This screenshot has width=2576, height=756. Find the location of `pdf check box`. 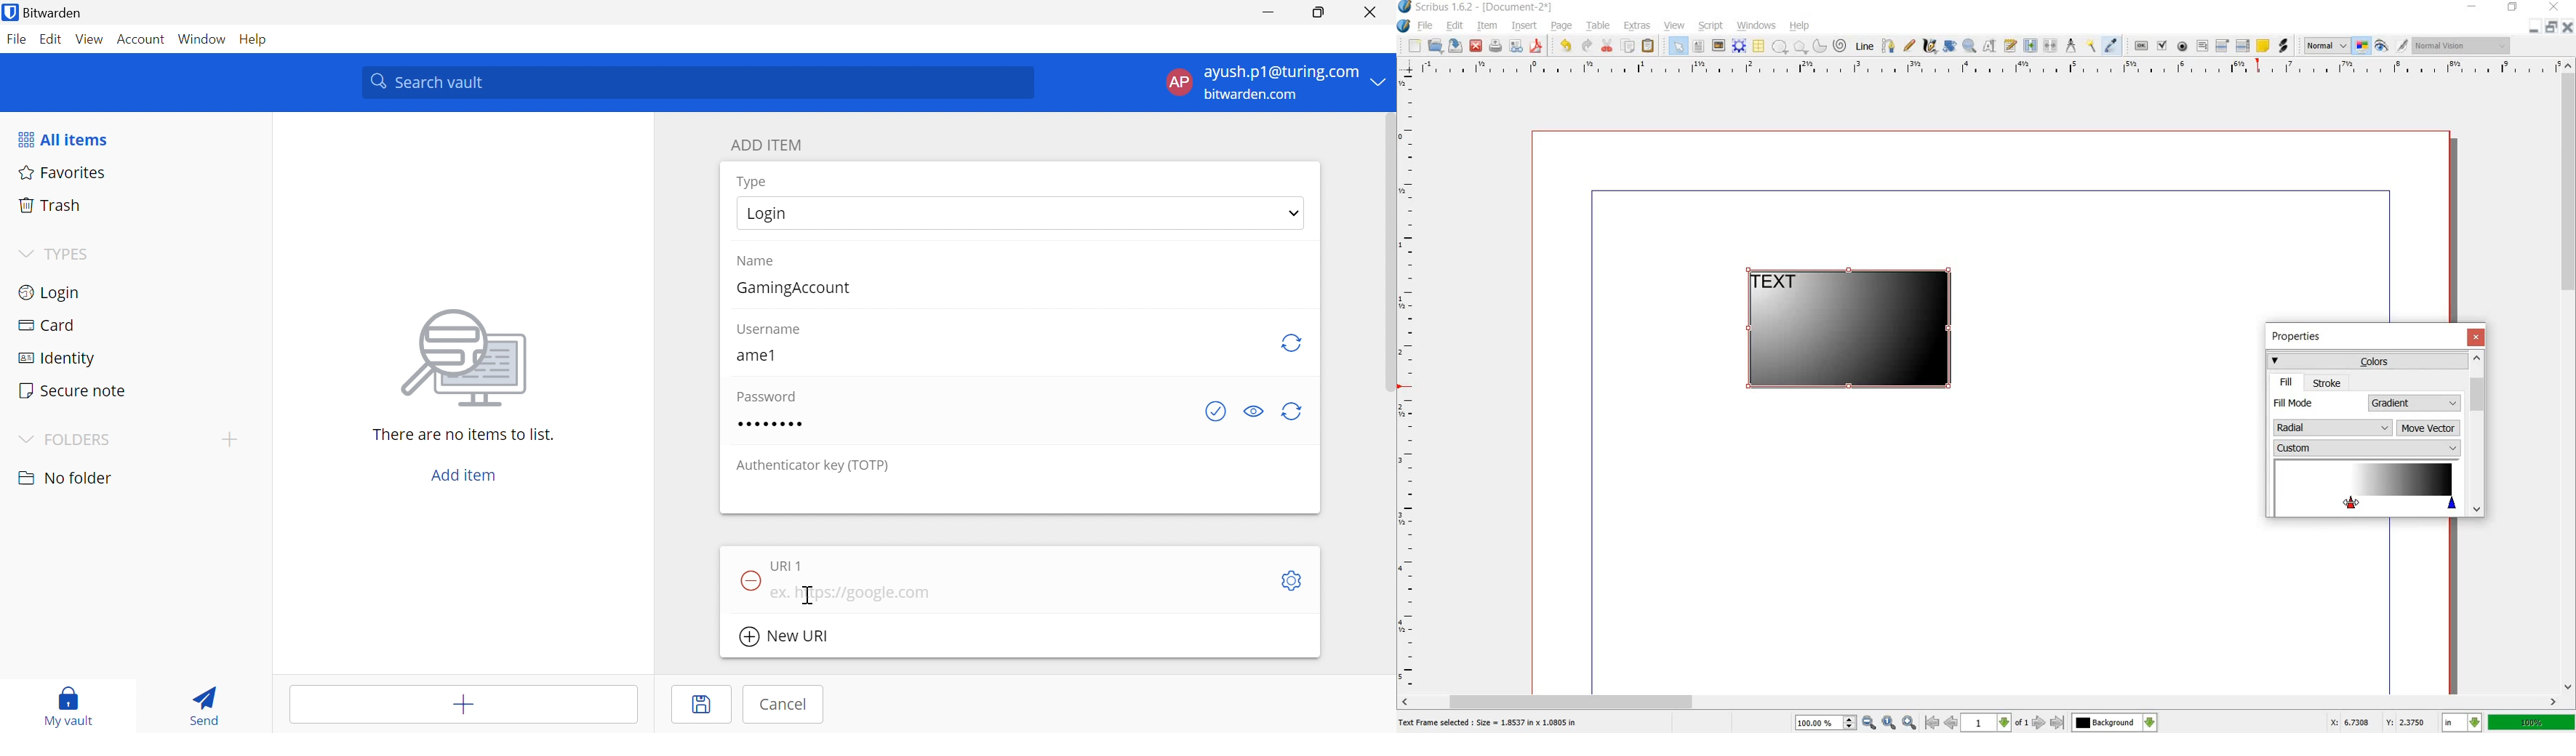

pdf check box is located at coordinates (2162, 46).